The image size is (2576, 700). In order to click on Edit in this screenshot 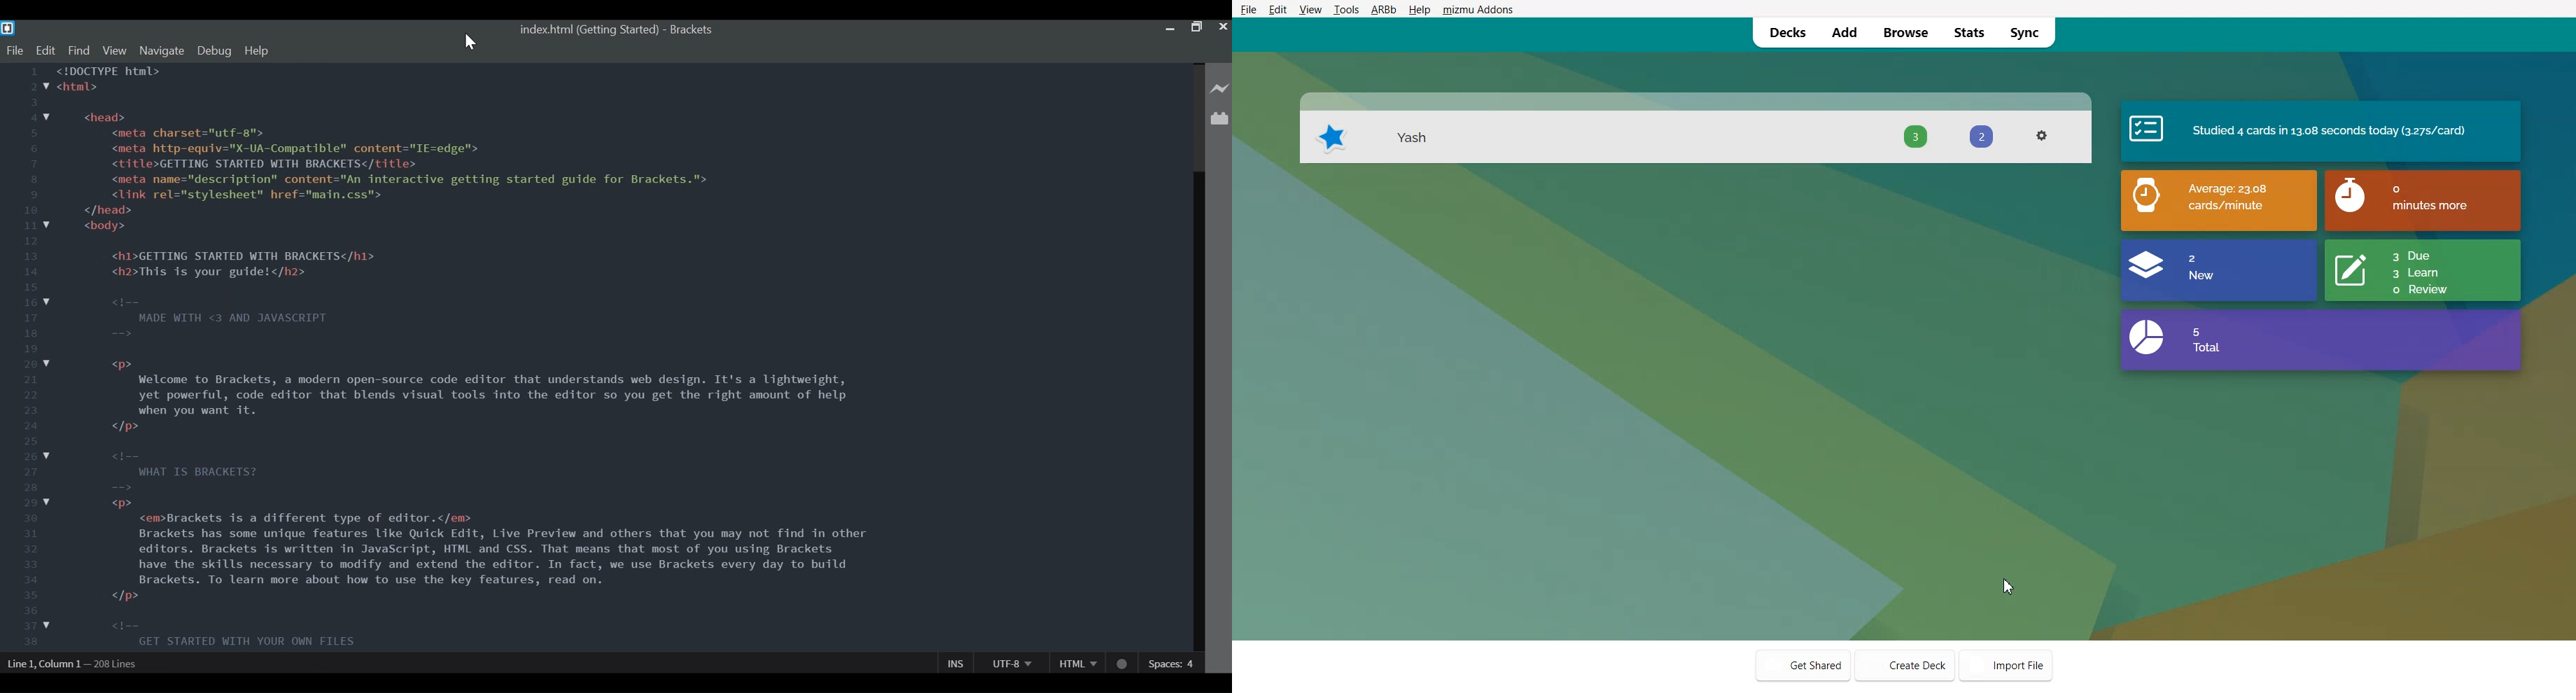, I will do `click(1278, 9)`.